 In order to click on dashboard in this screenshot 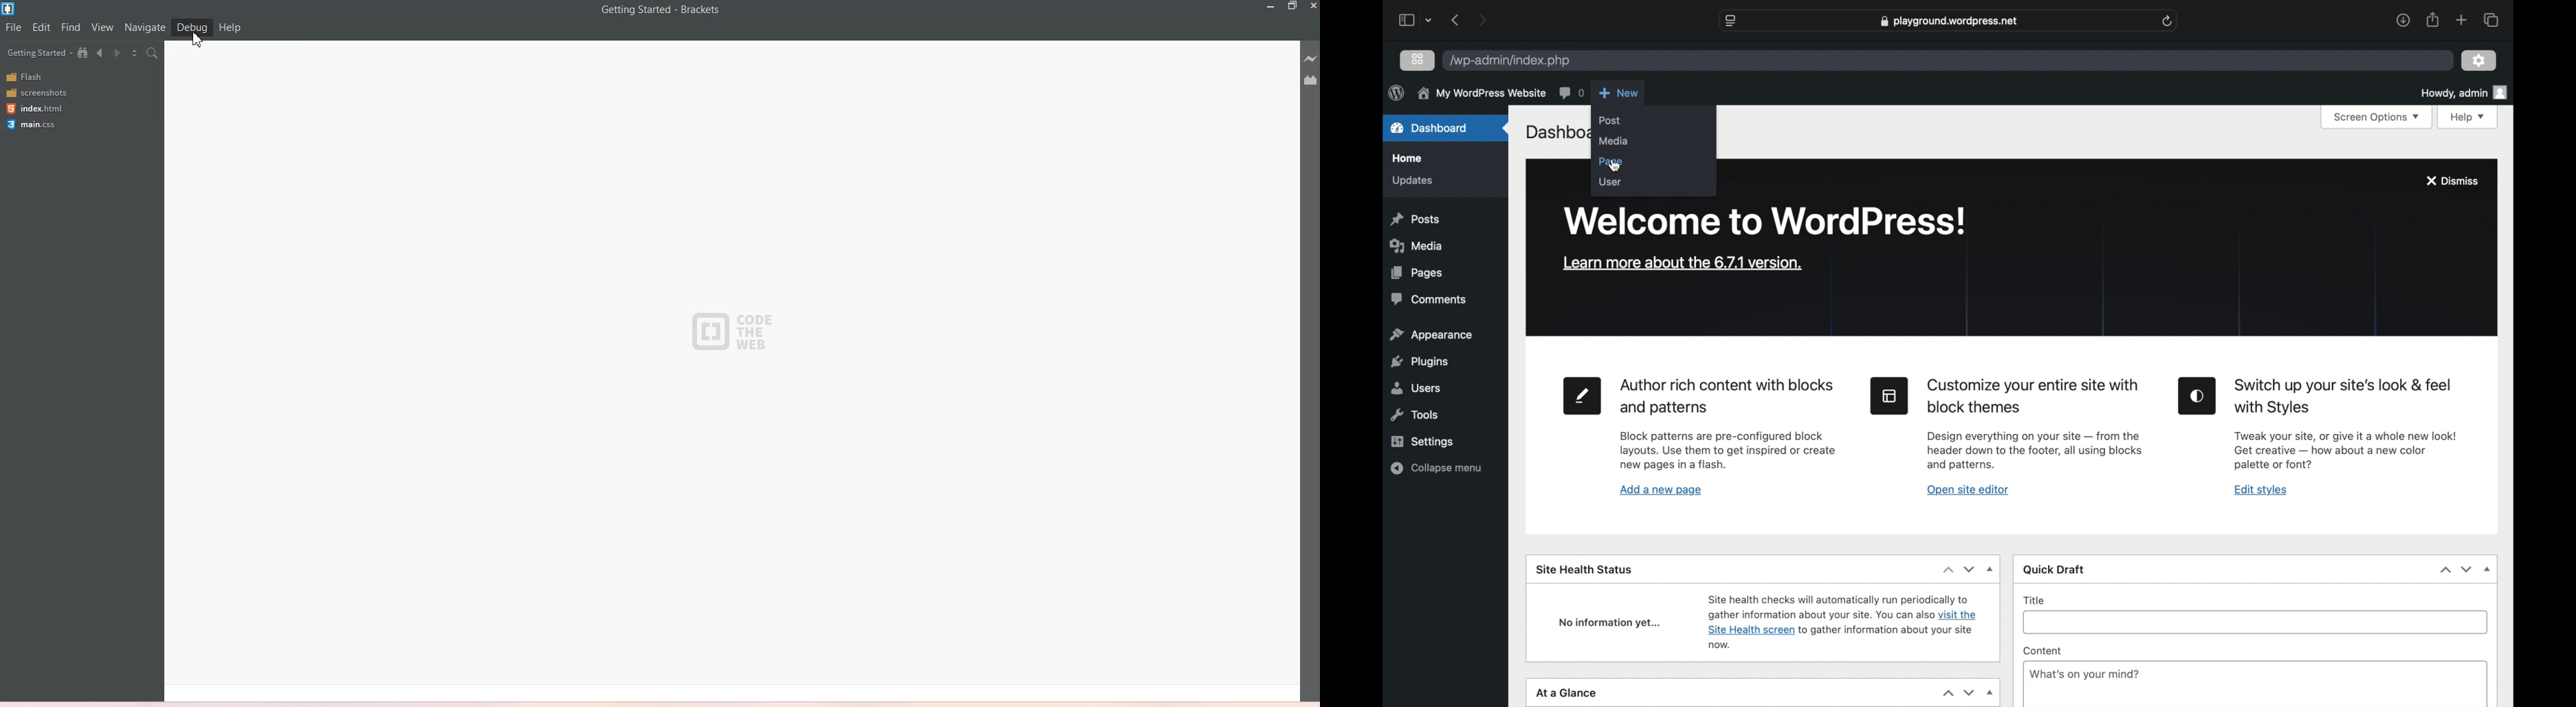, I will do `click(1429, 128)`.